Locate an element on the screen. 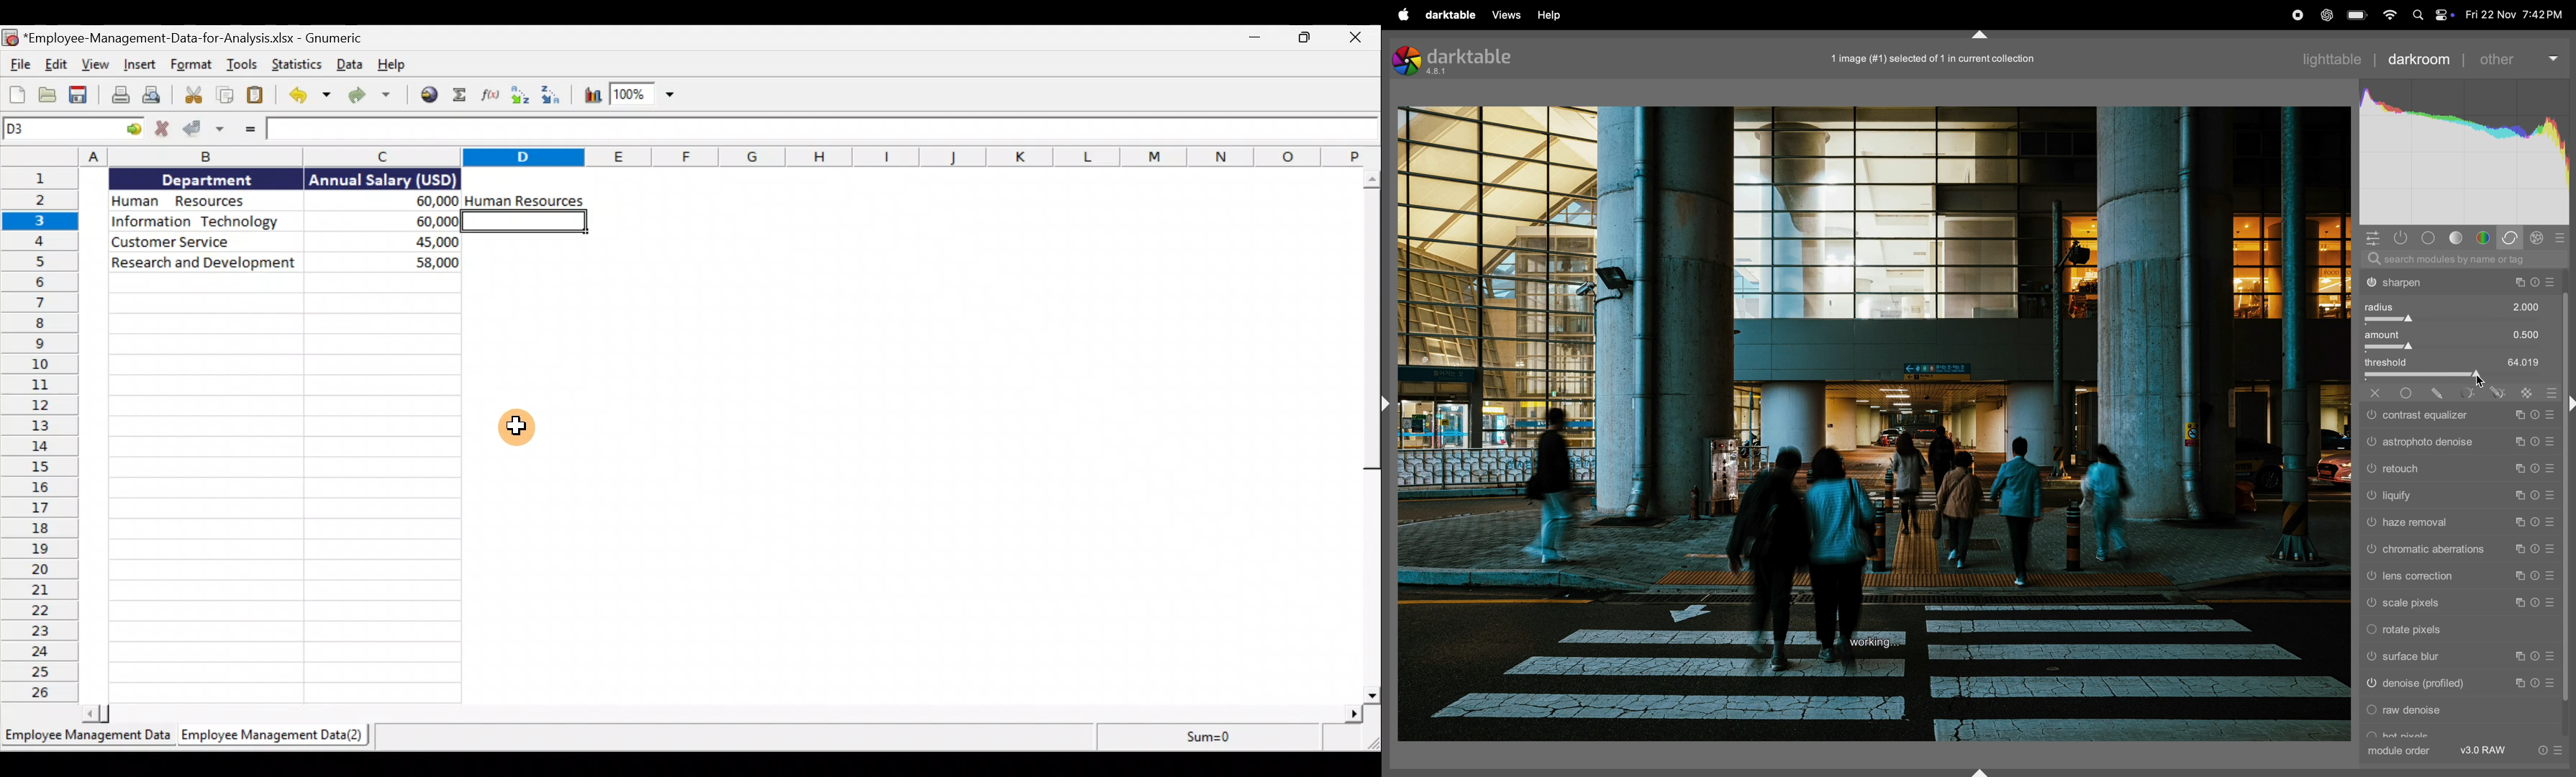 The height and width of the screenshot is (784, 2576). amount is located at coordinates (2462, 341).